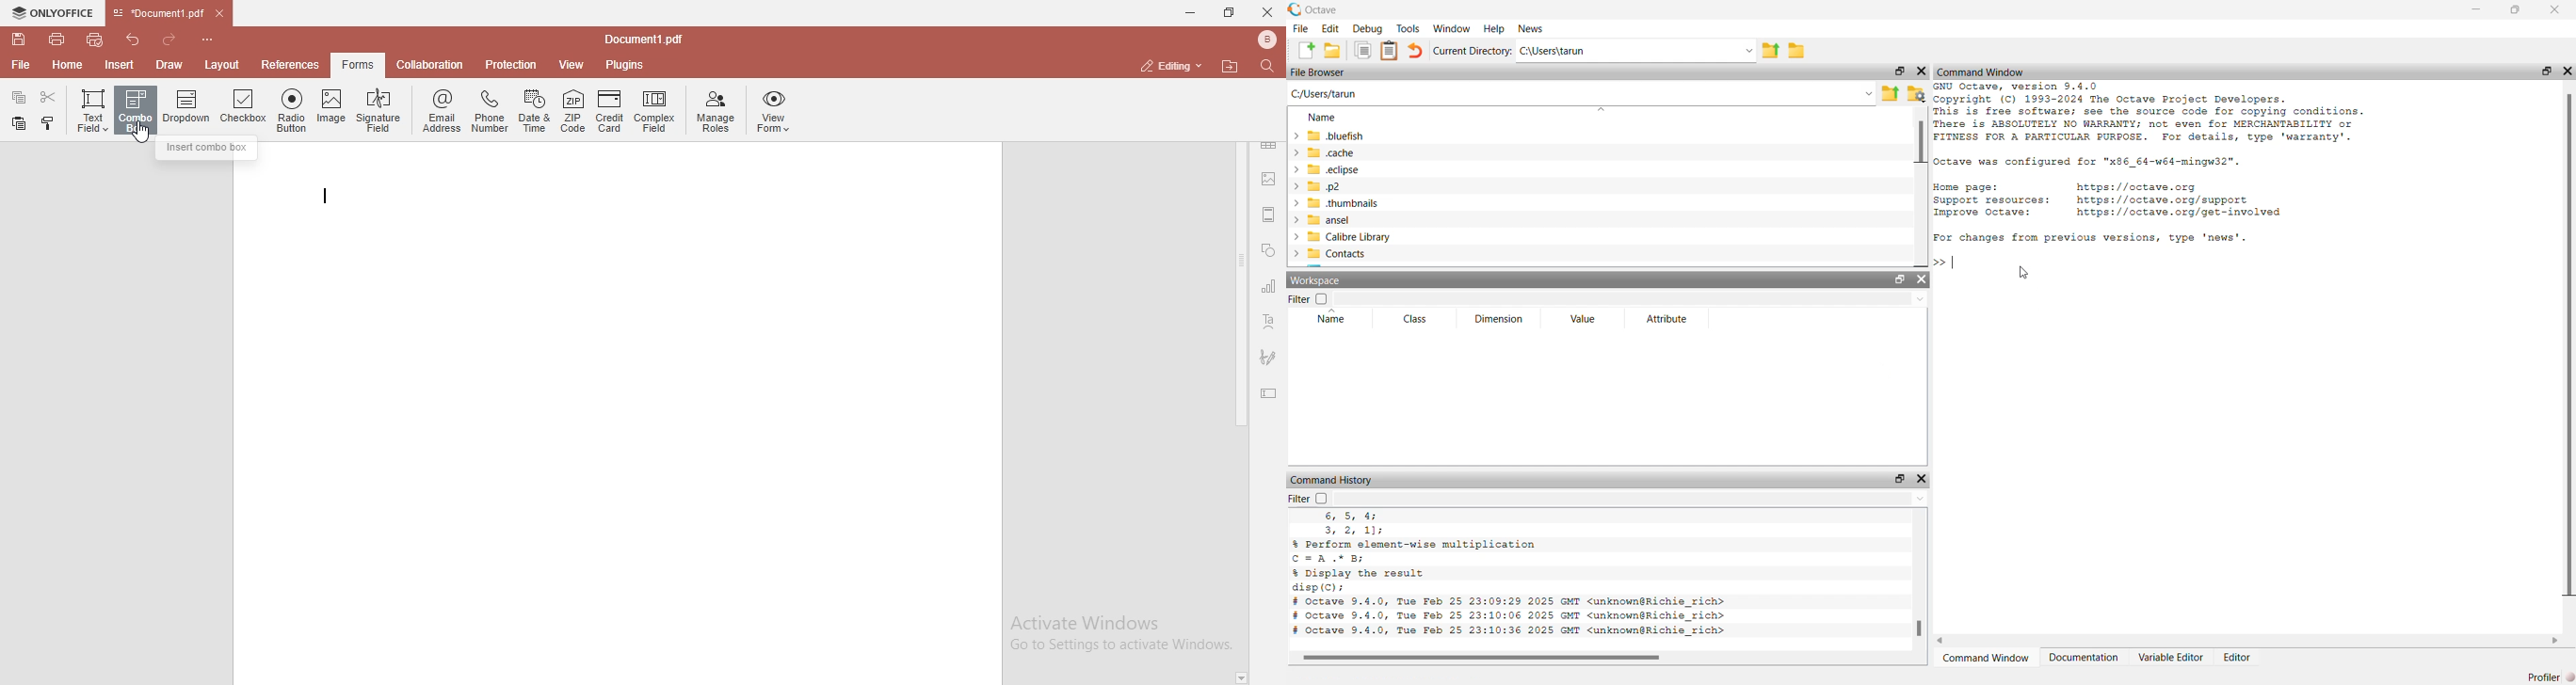 The height and width of the screenshot is (700, 2576). I want to click on date and time, so click(536, 112).